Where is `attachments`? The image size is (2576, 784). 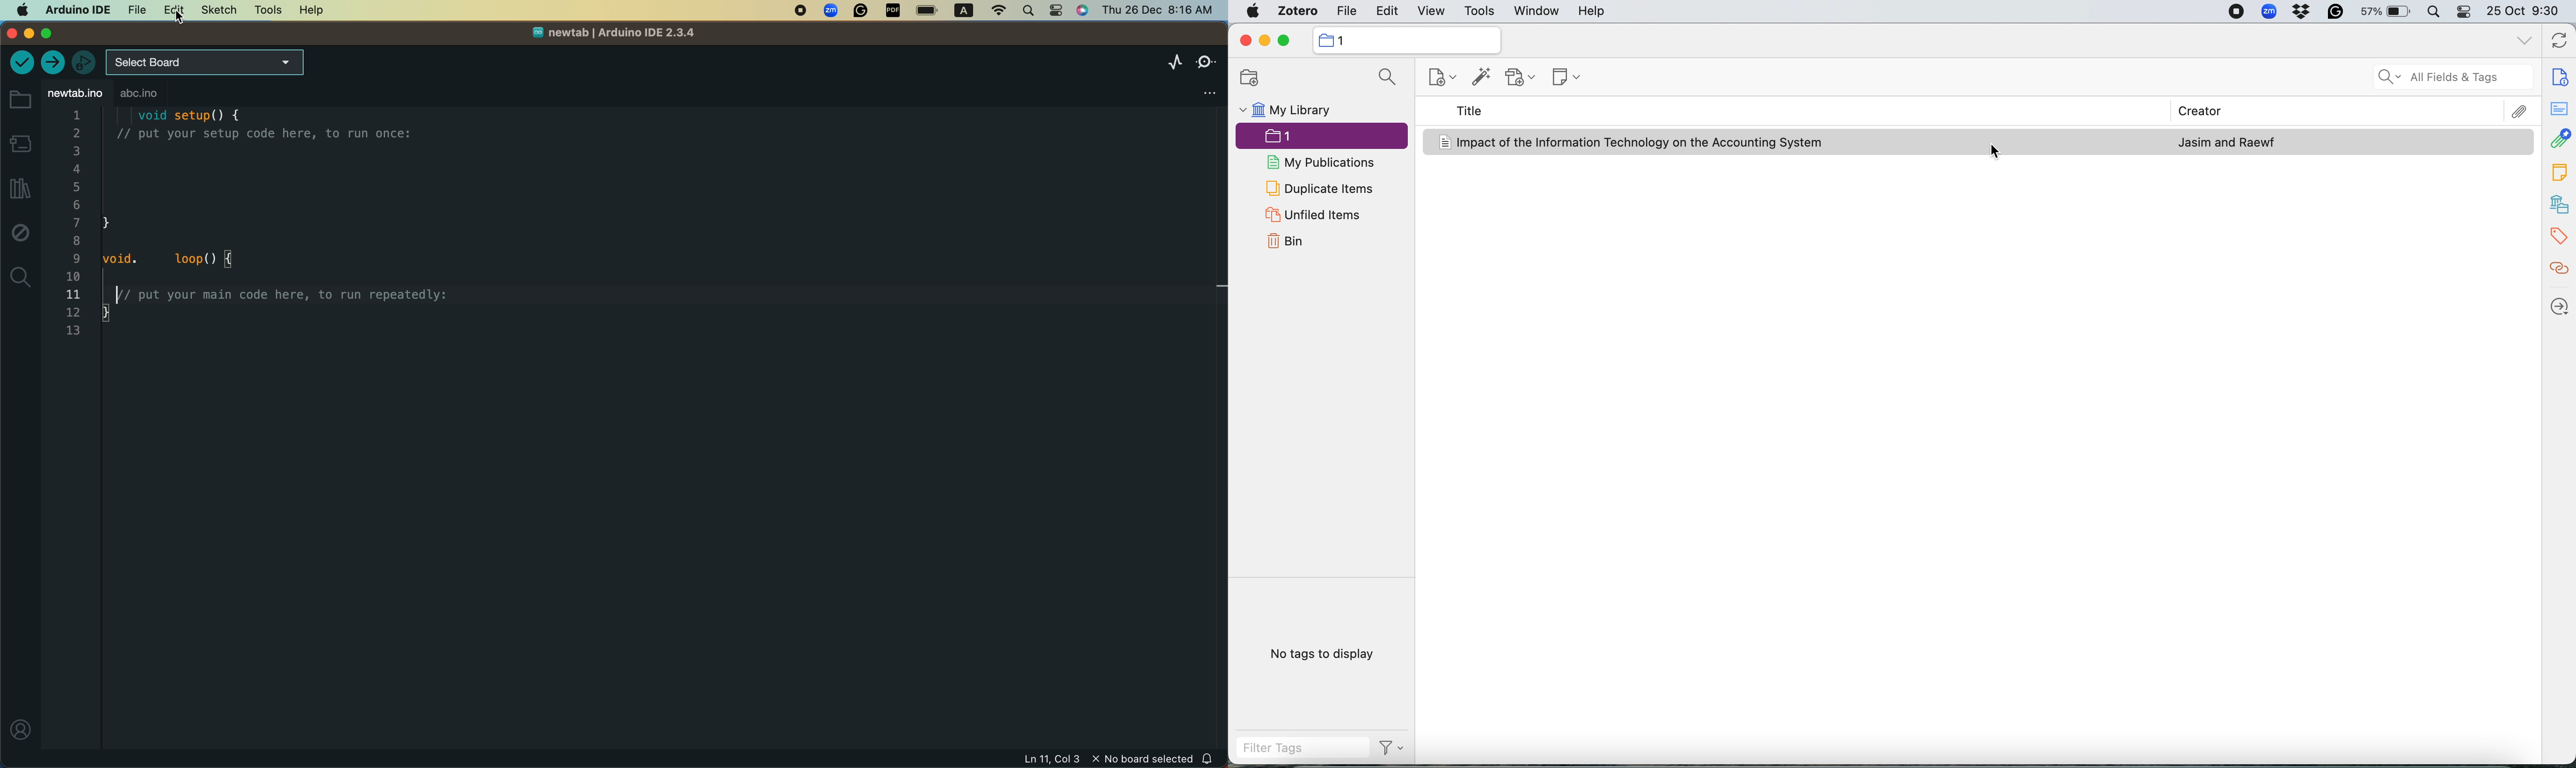 attachments is located at coordinates (2559, 141).